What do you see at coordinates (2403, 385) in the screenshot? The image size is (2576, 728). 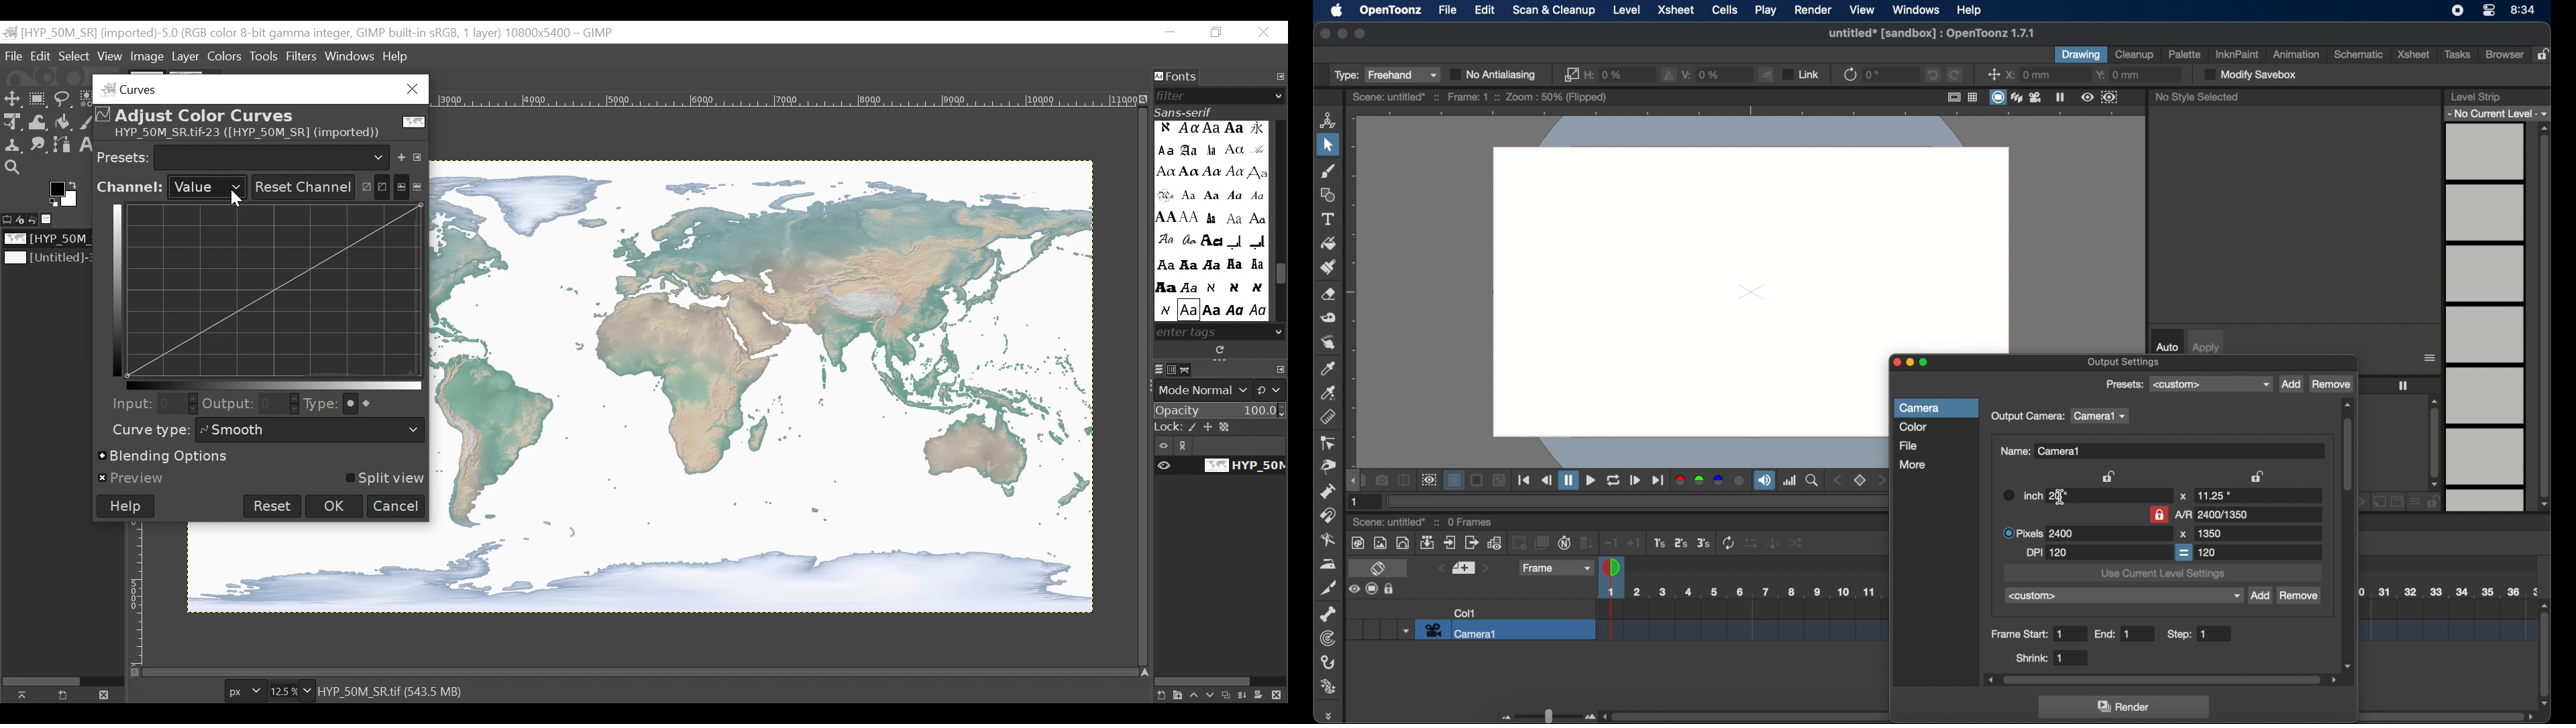 I see `freeze` at bounding box center [2403, 385].